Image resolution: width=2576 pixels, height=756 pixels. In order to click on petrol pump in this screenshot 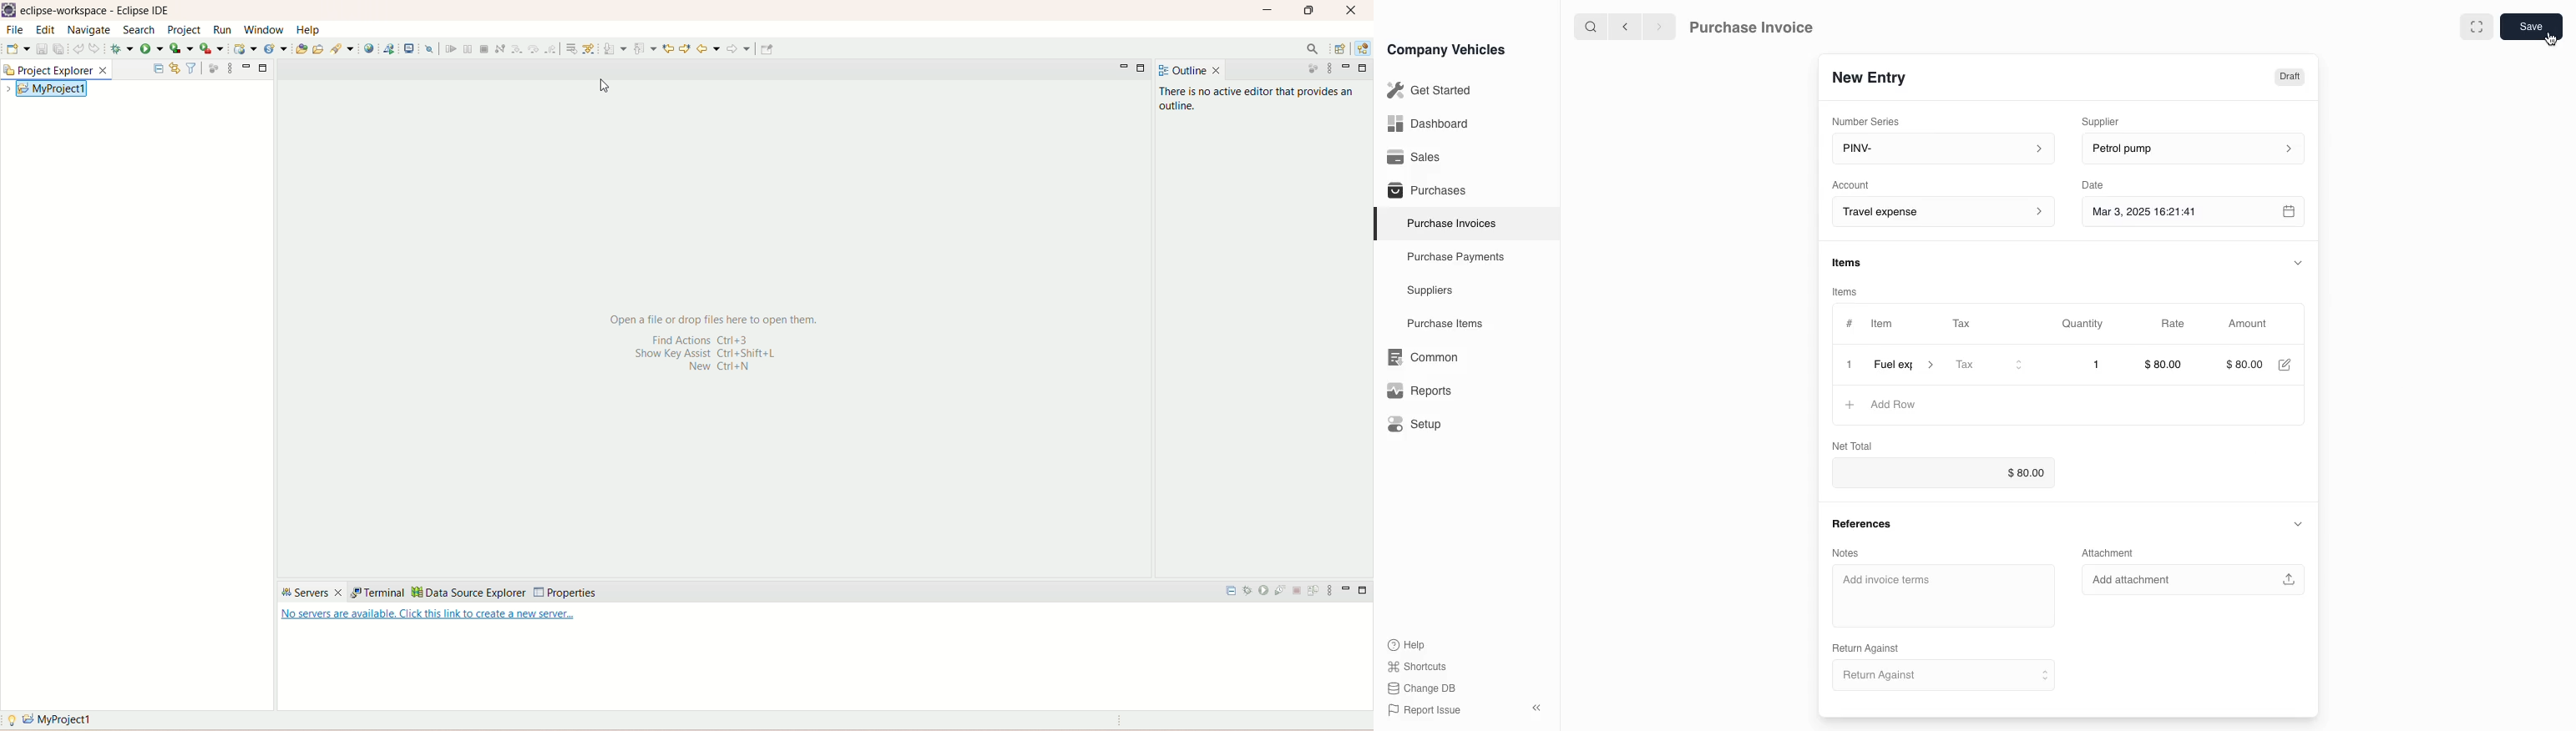, I will do `click(2190, 149)`.